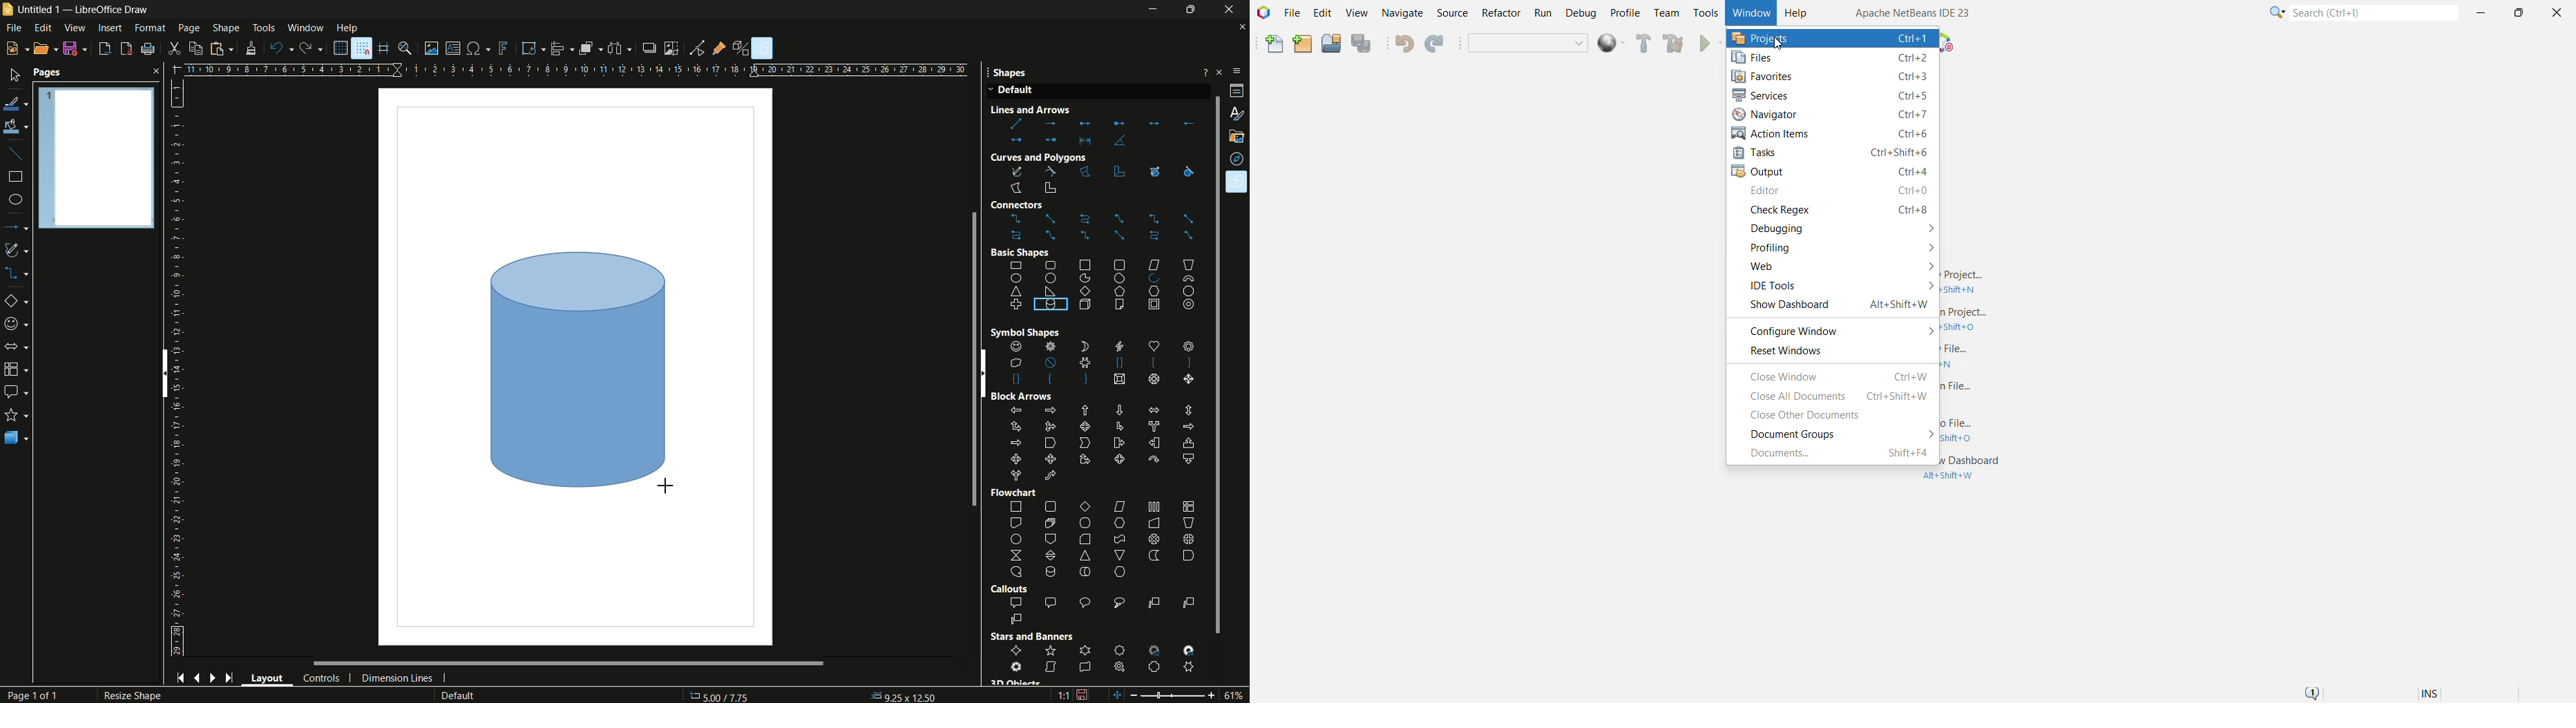  Describe the element at coordinates (1104, 284) in the screenshot. I see `basic shapes` at that location.